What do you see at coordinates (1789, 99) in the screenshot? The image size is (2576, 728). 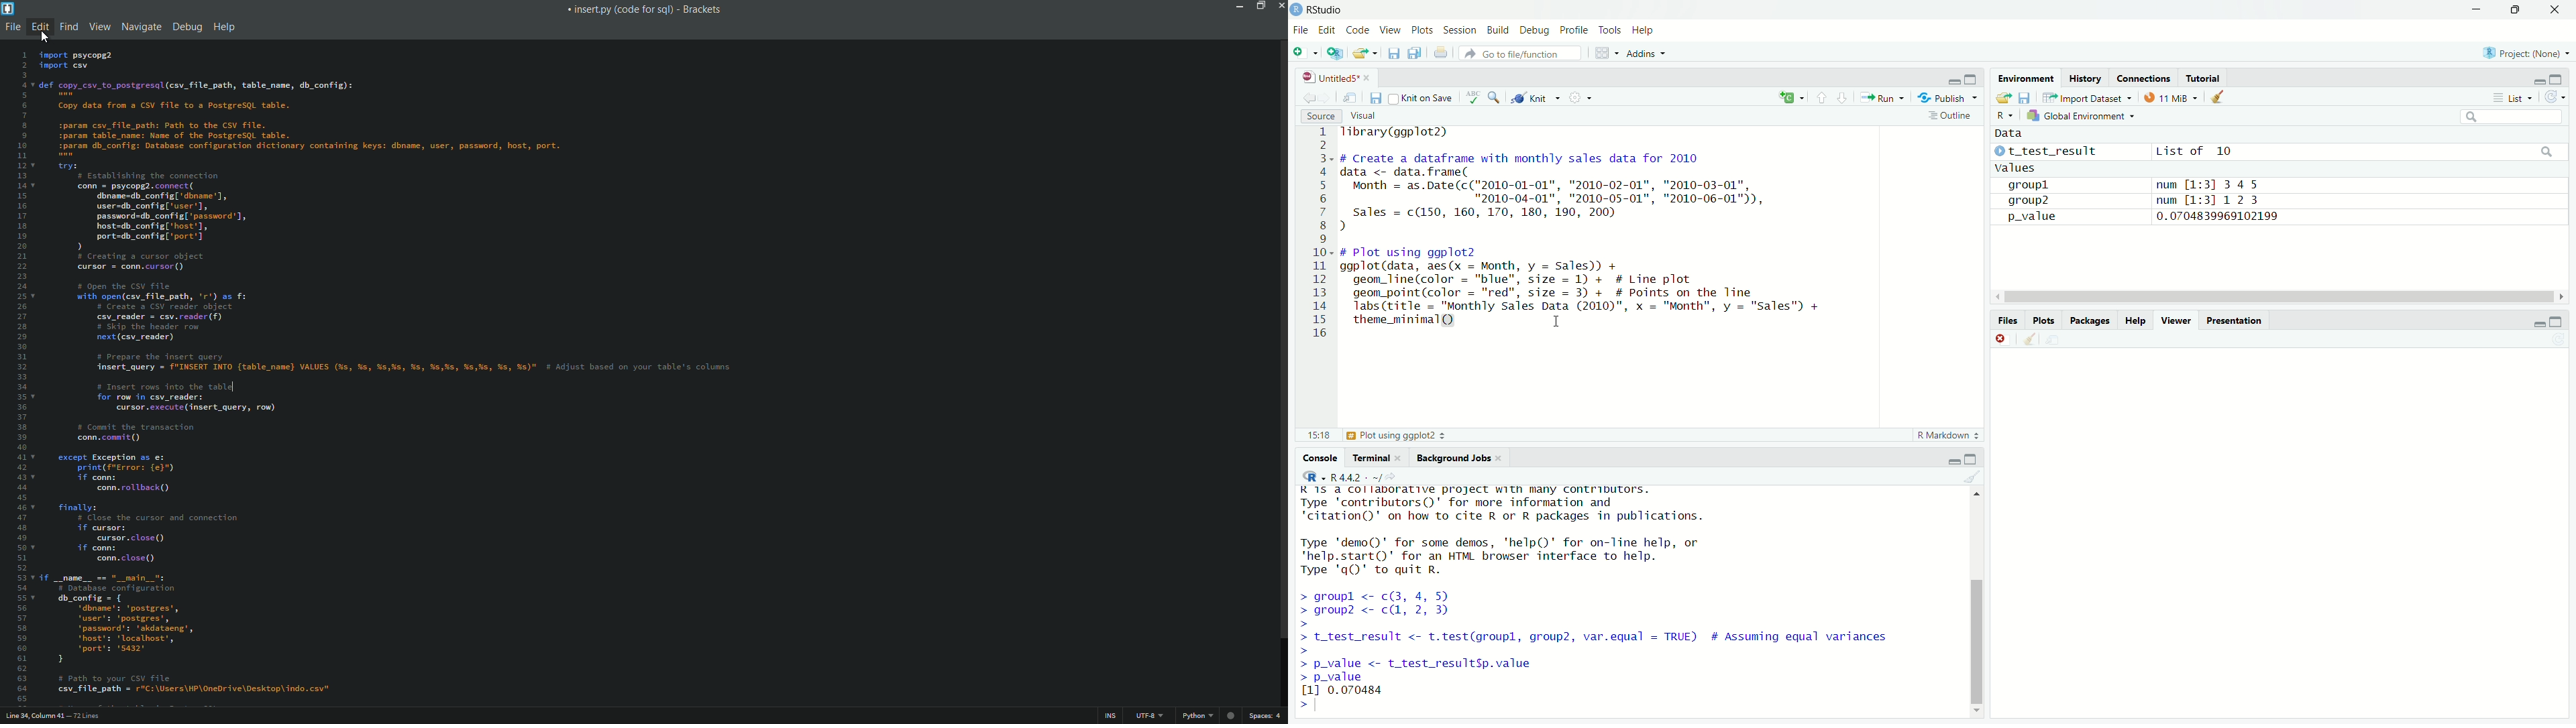 I see `re-run previous code` at bounding box center [1789, 99].